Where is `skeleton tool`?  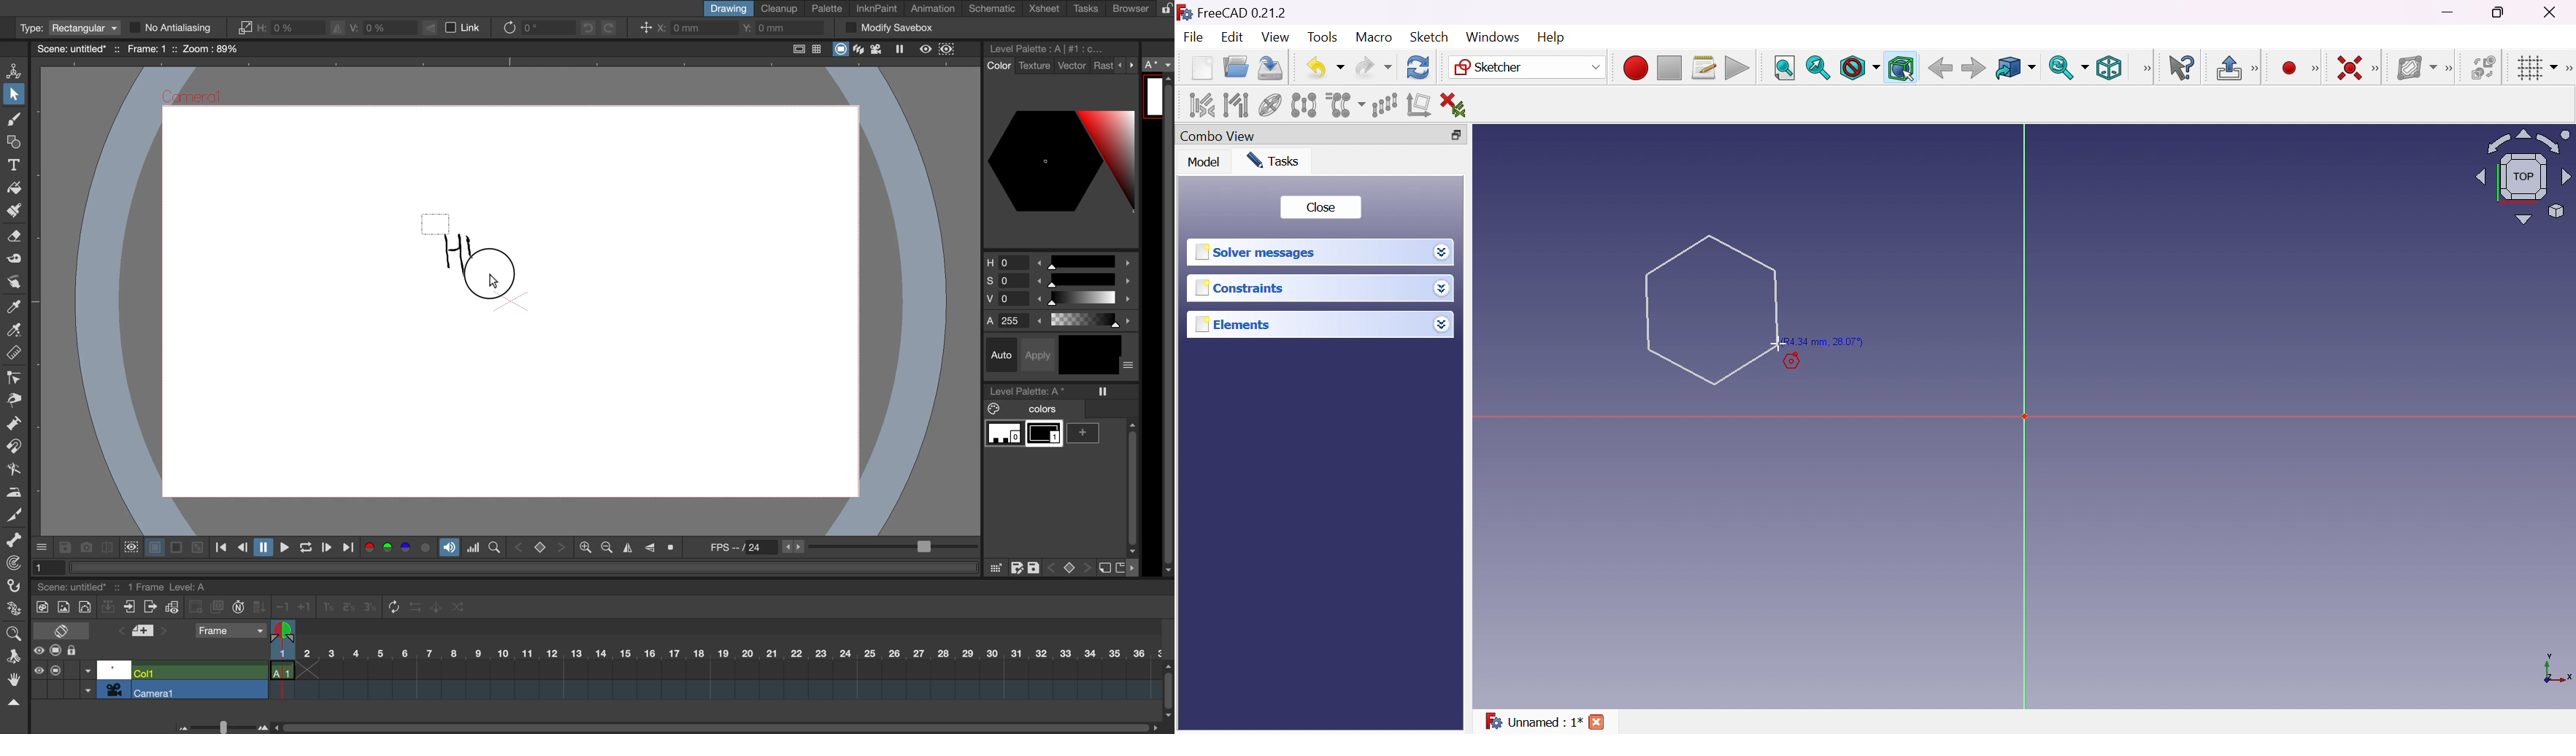
skeleton tool is located at coordinates (15, 541).